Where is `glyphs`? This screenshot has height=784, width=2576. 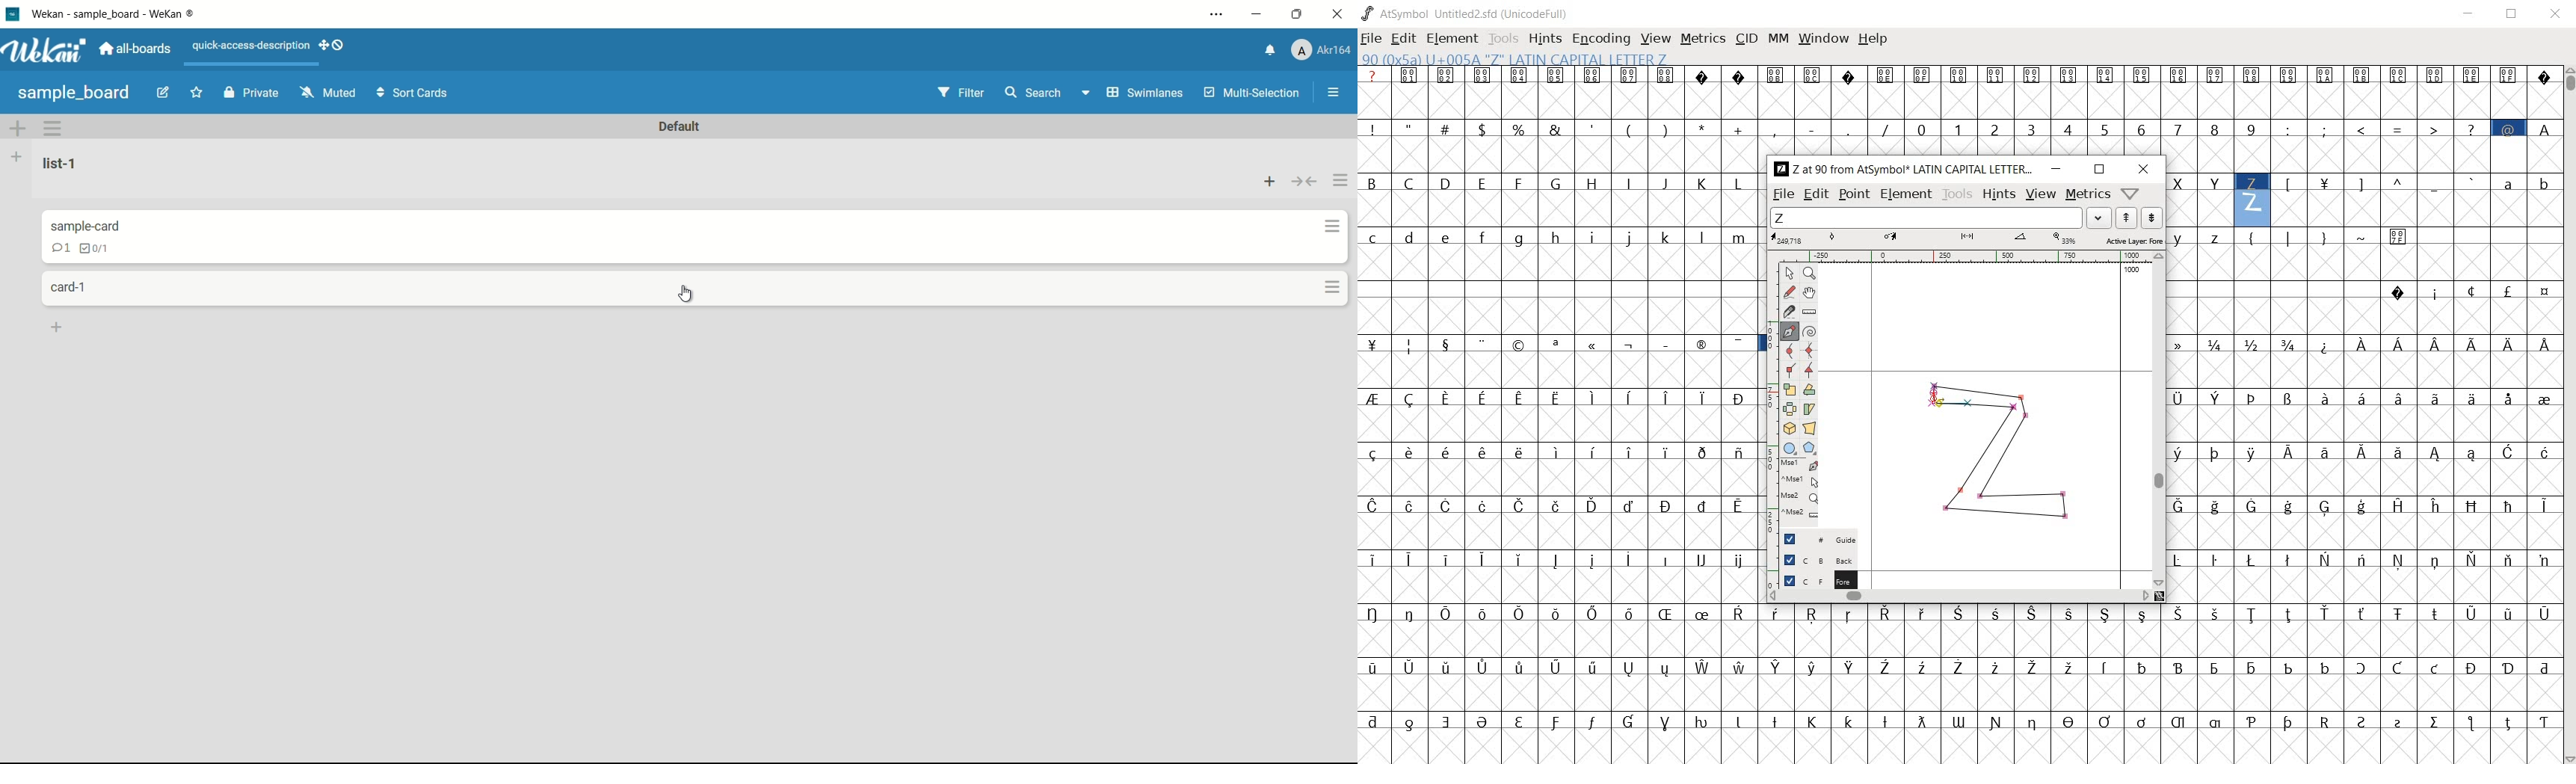 glyphs is located at coordinates (1559, 407).